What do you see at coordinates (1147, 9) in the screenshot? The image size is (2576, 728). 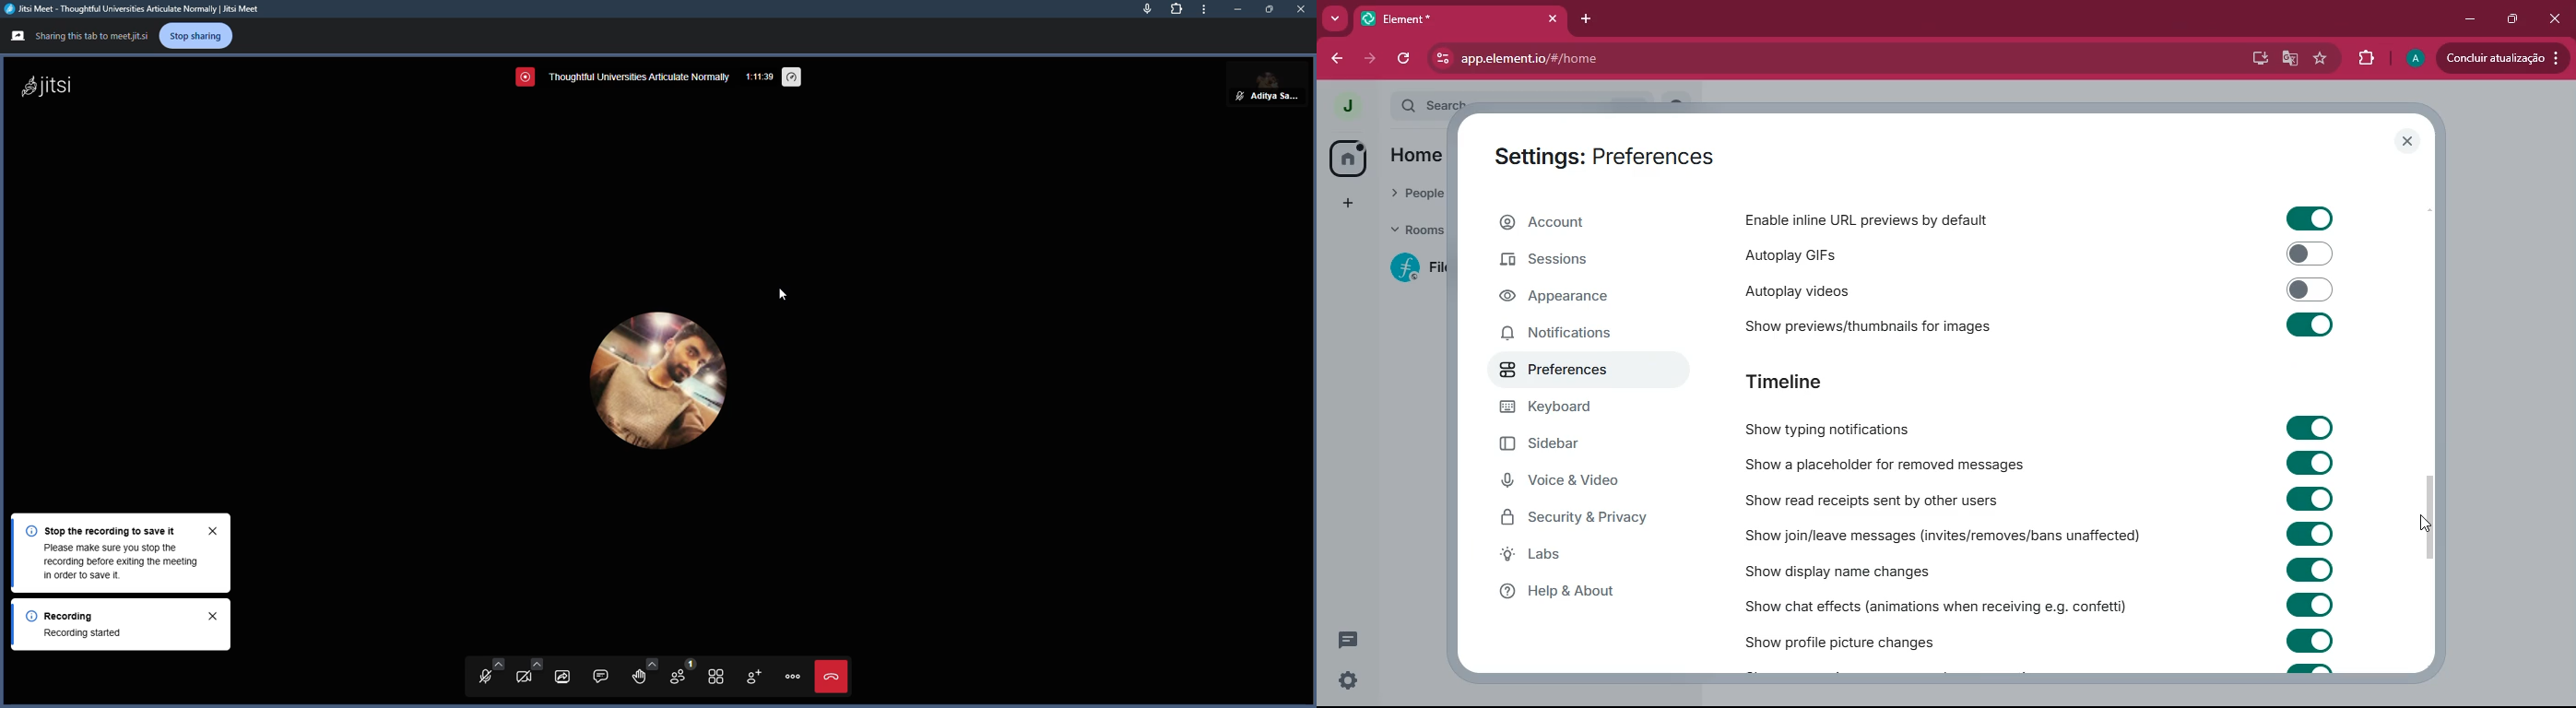 I see `mic` at bounding box center [1147, 9].